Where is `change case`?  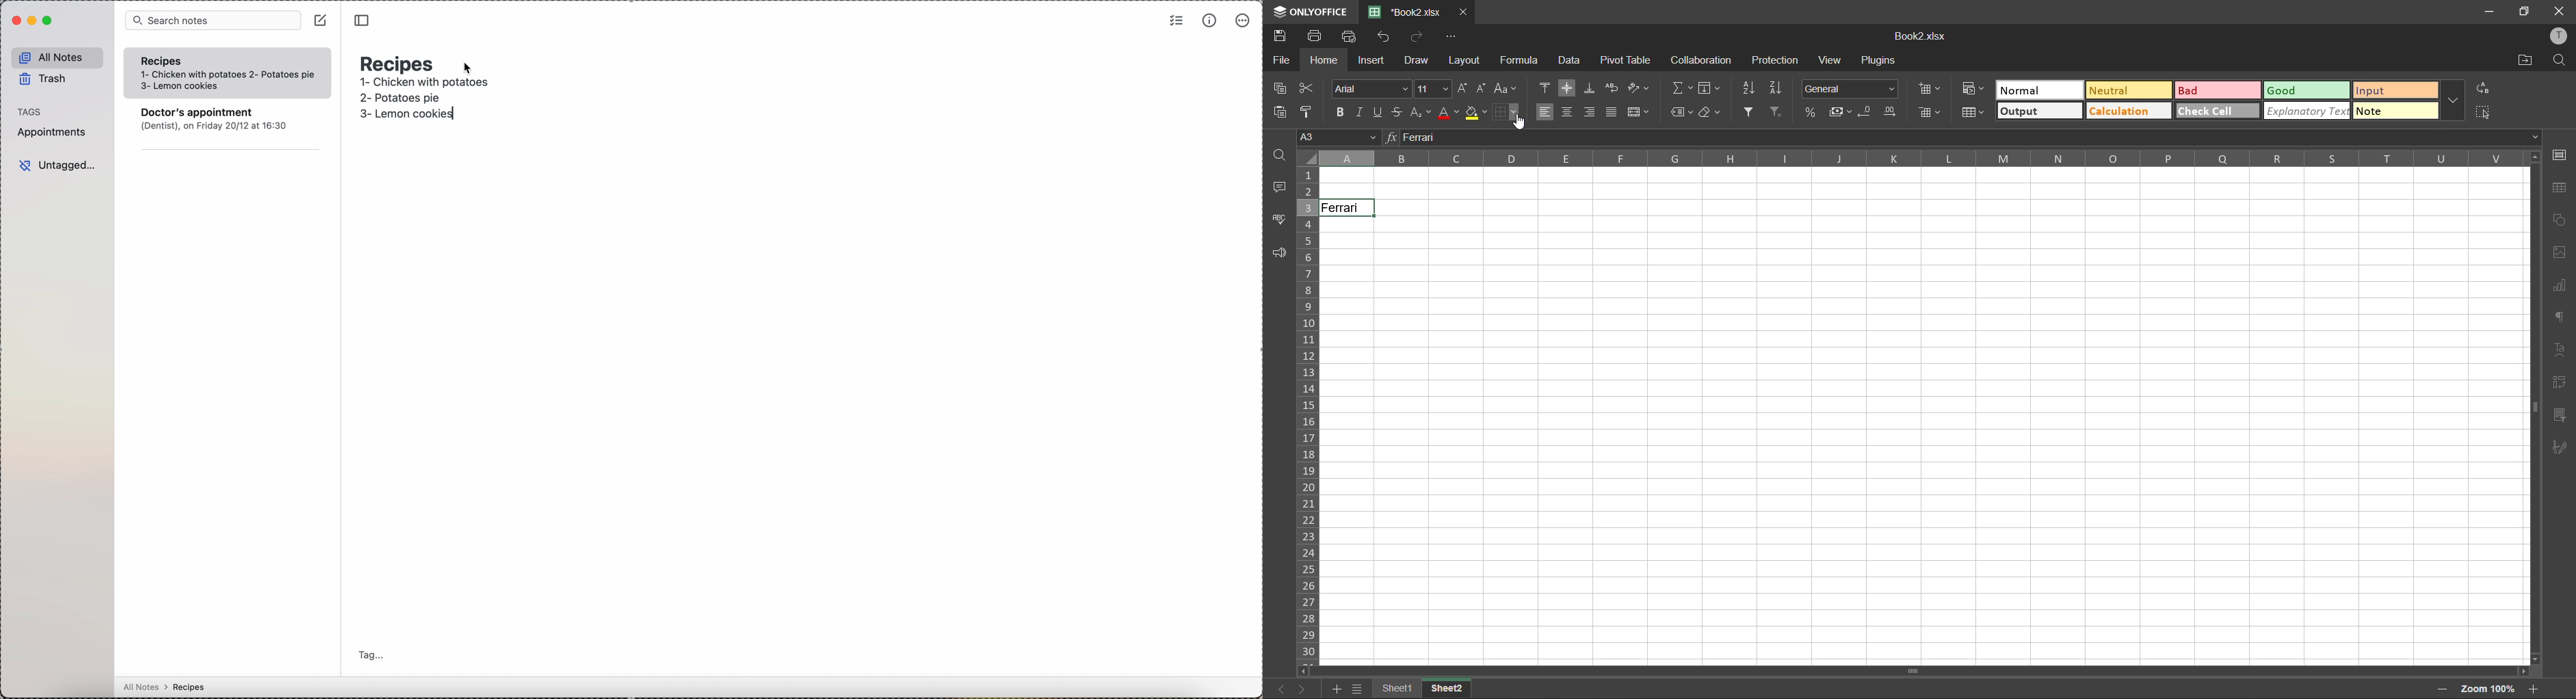
change case is located at coordinates (1507, 88).